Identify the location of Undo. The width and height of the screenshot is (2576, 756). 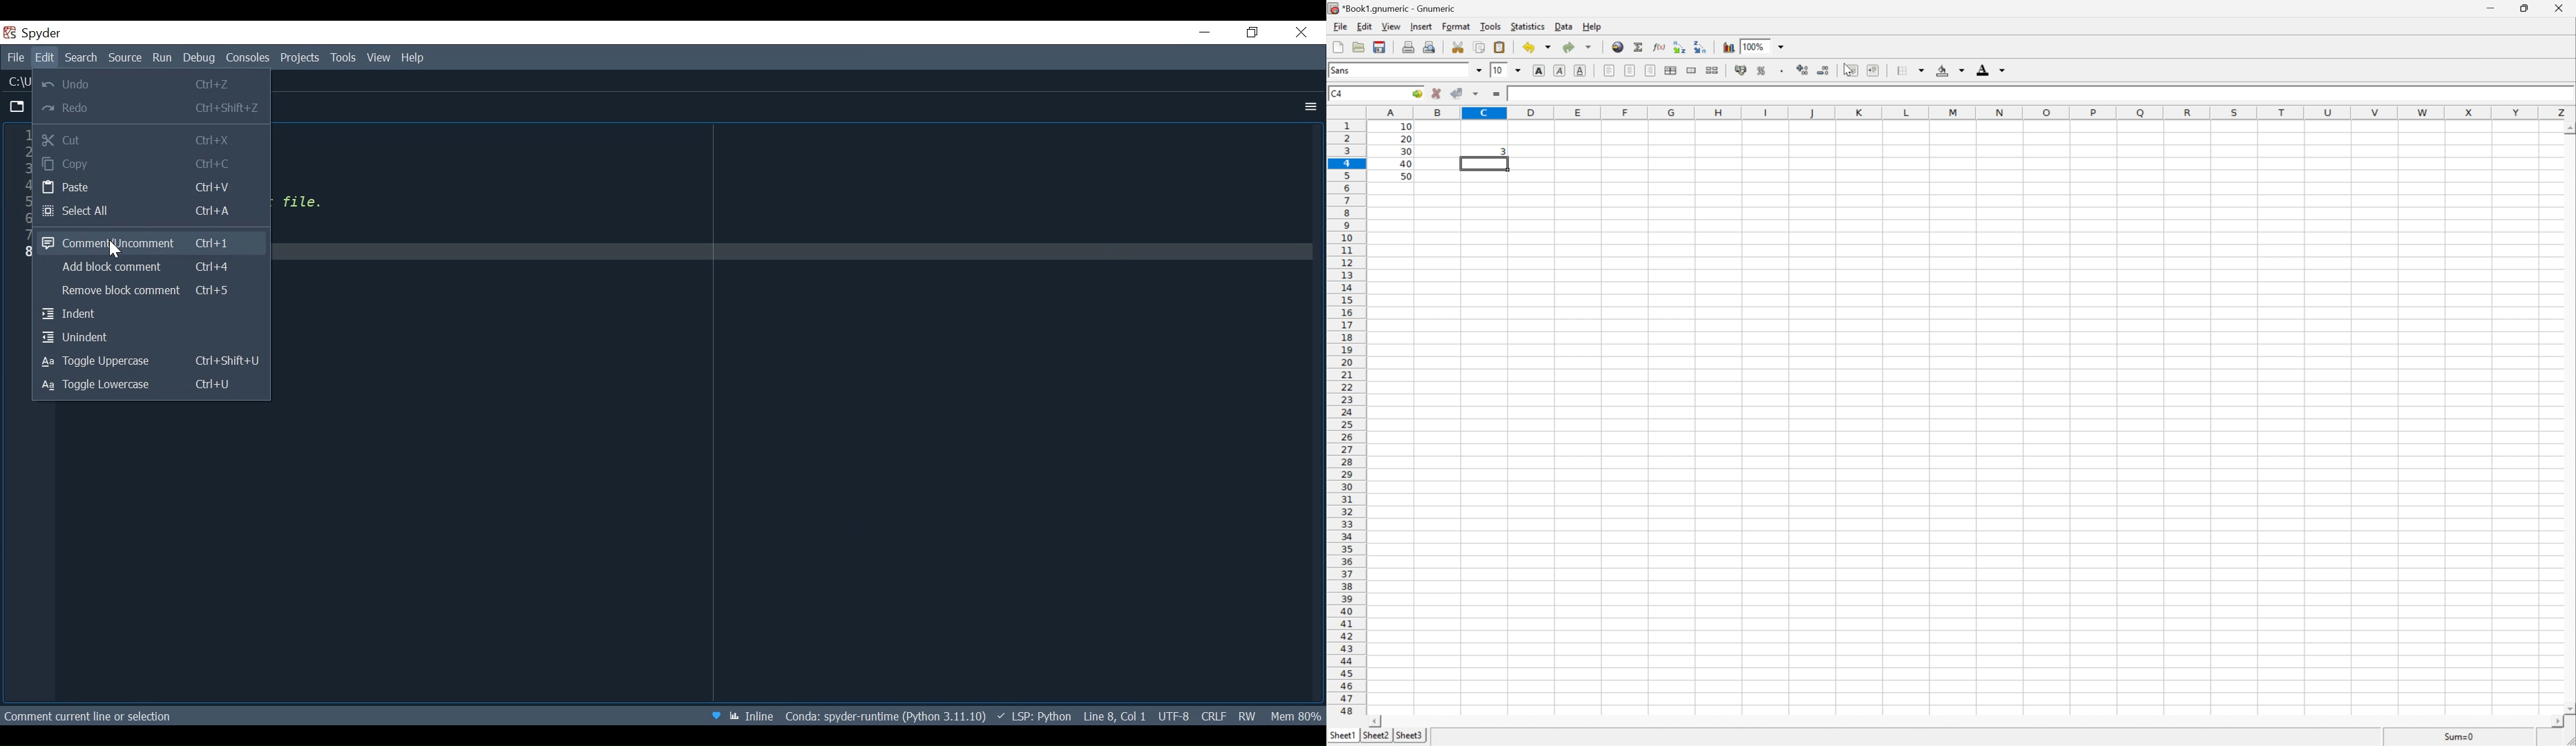
(1527, 48).